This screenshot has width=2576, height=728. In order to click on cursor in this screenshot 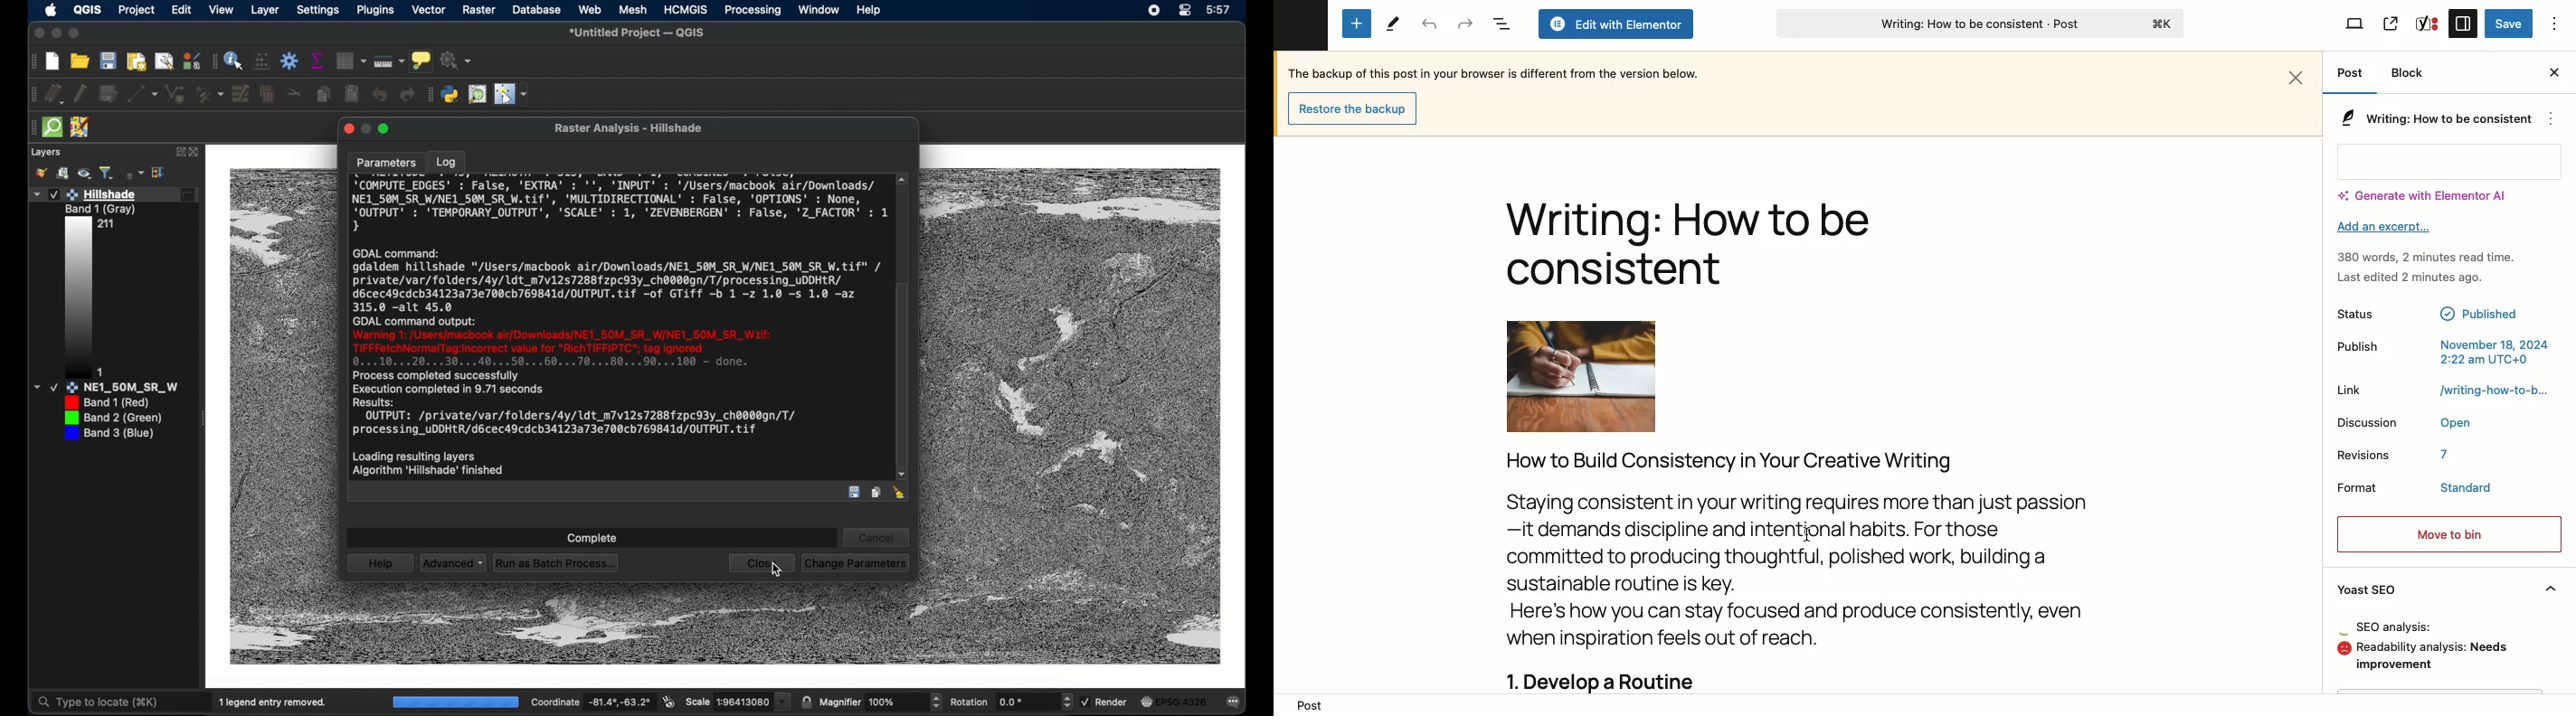, I will do `click(776, 570)`.